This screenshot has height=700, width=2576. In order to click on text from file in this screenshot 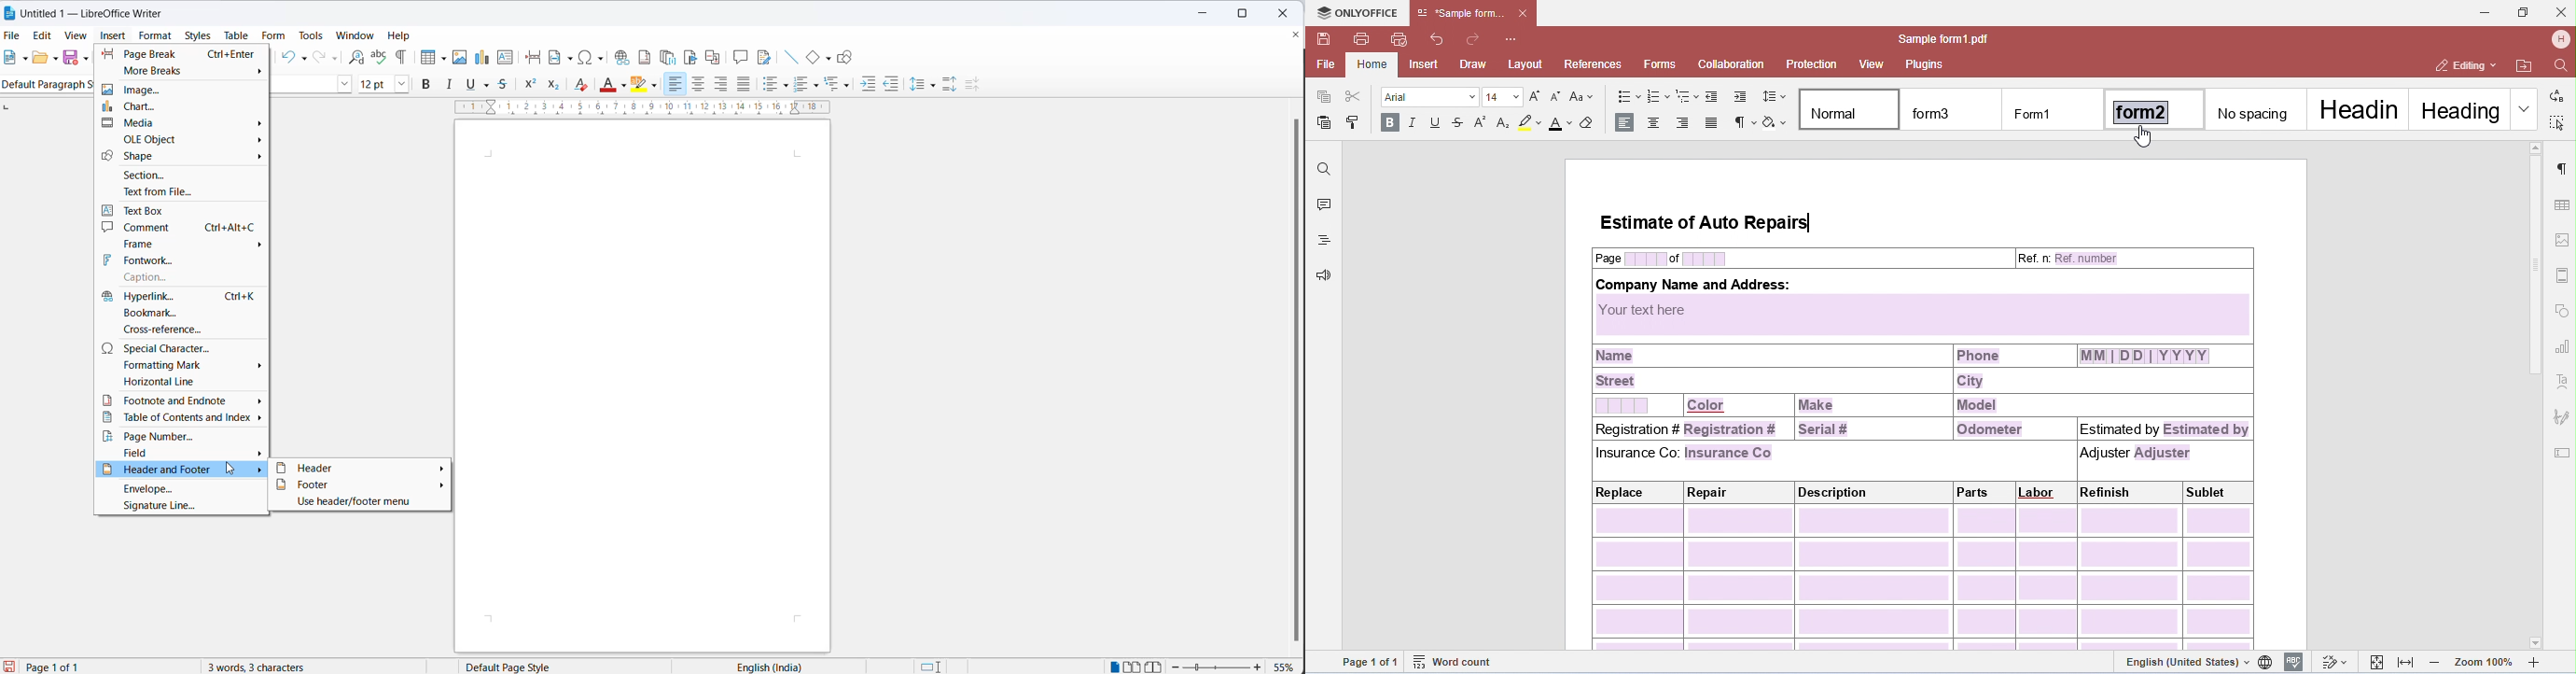, I will do `click(179, 195)`.